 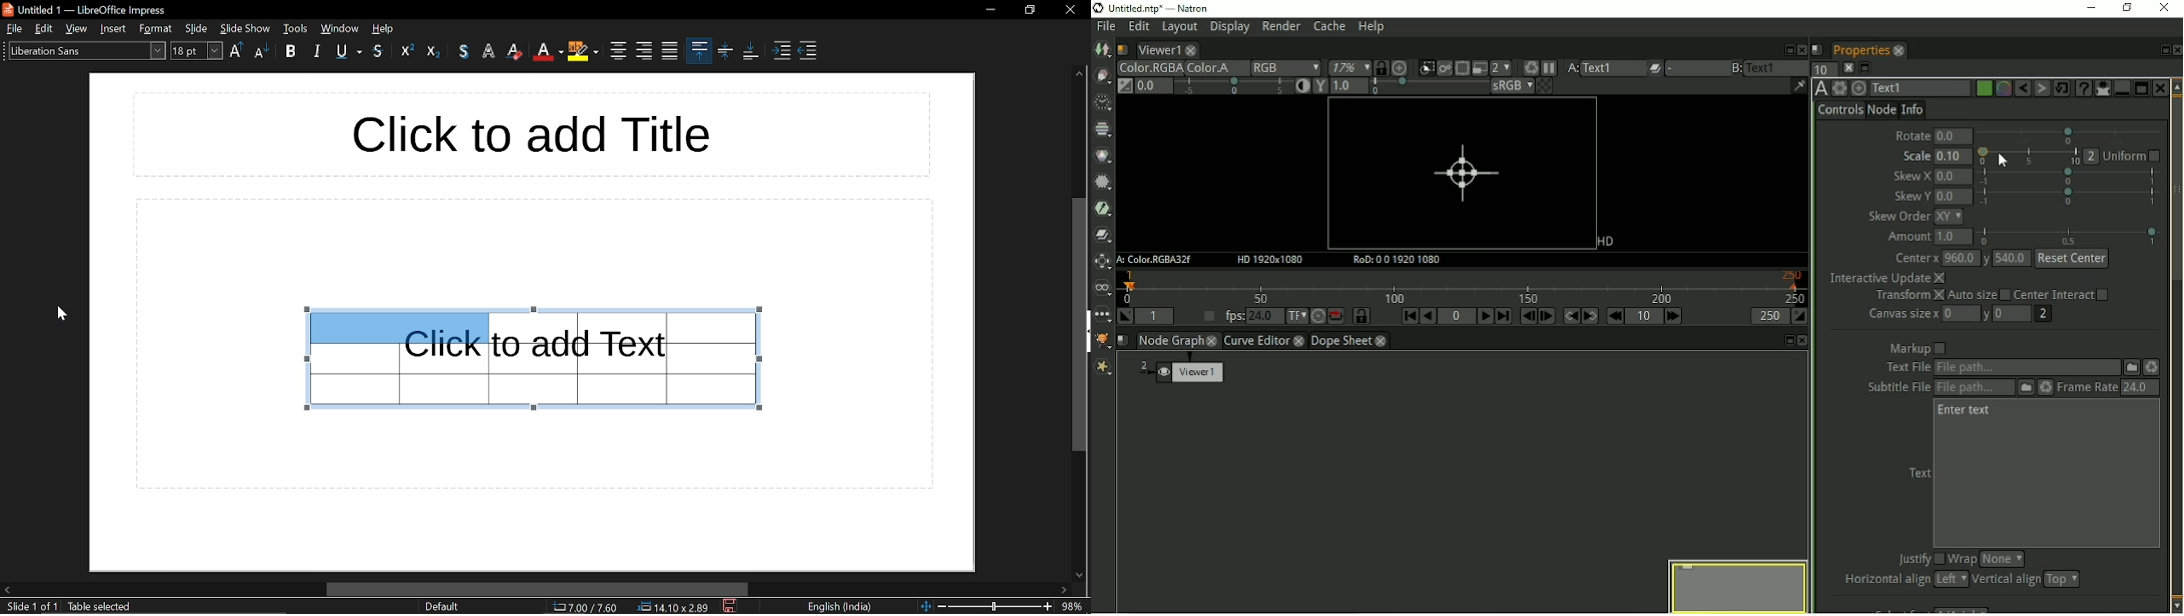 I want to click on Table, so click(x=398, y=381).